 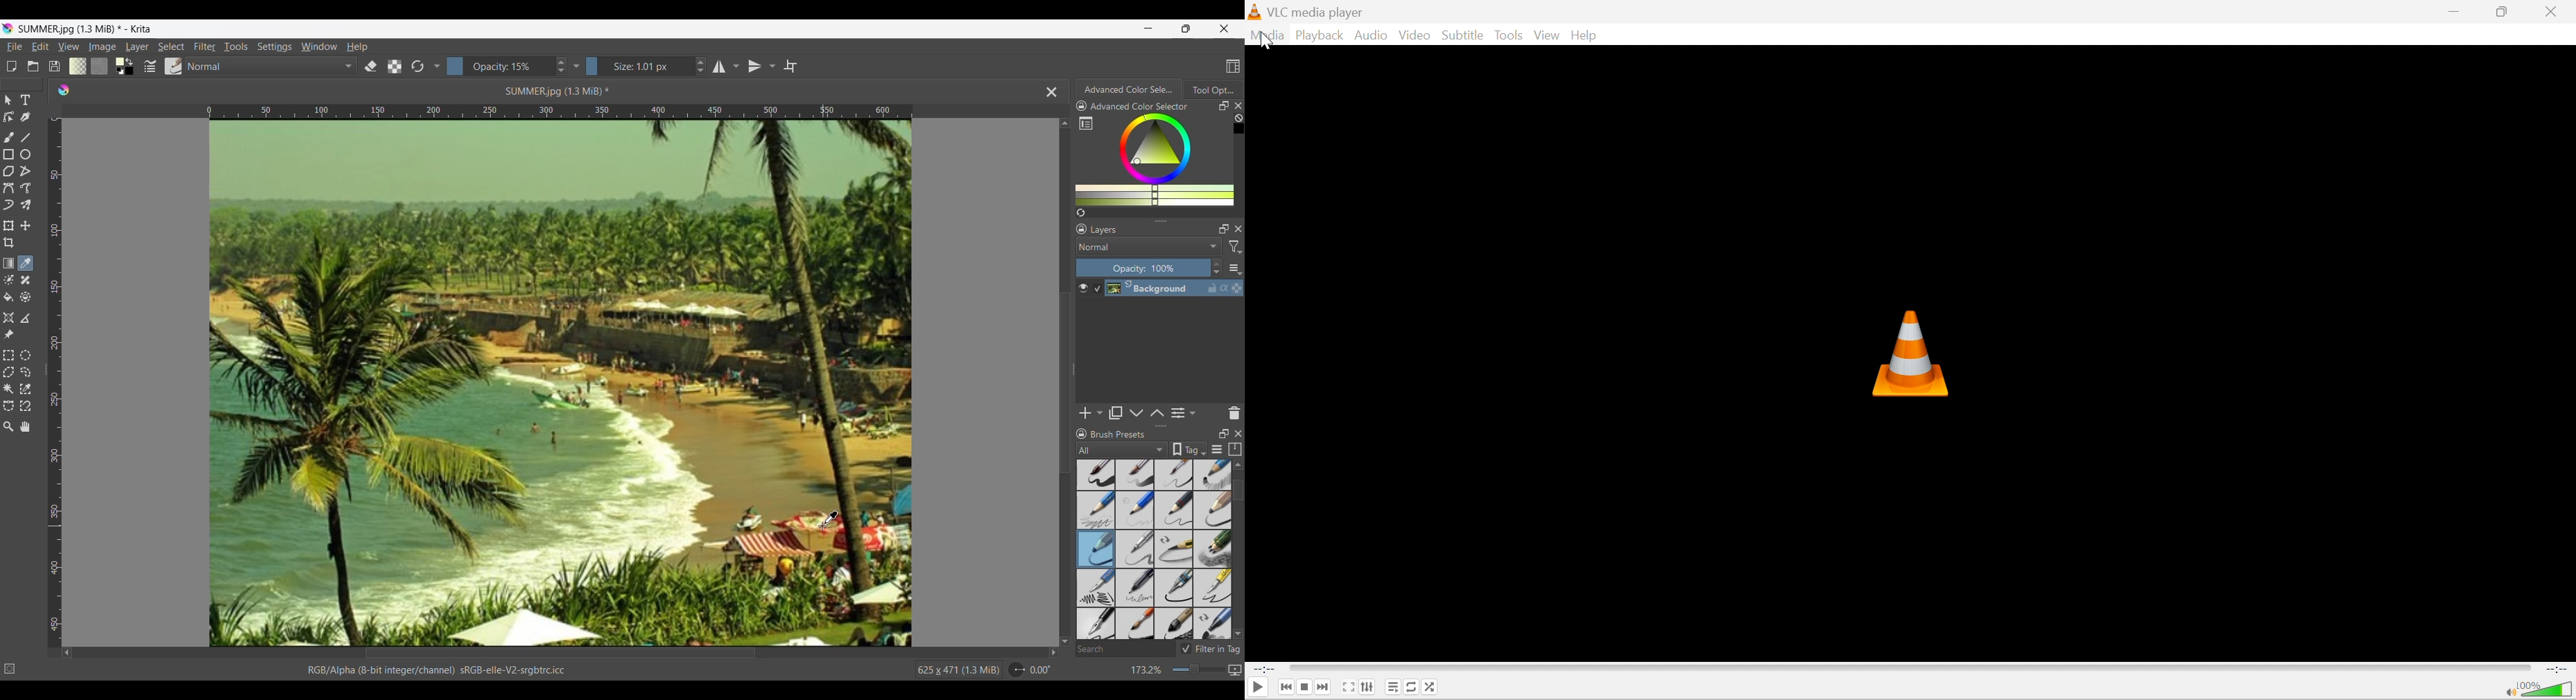 I want to click on Close, so click(x=1239, y=434).